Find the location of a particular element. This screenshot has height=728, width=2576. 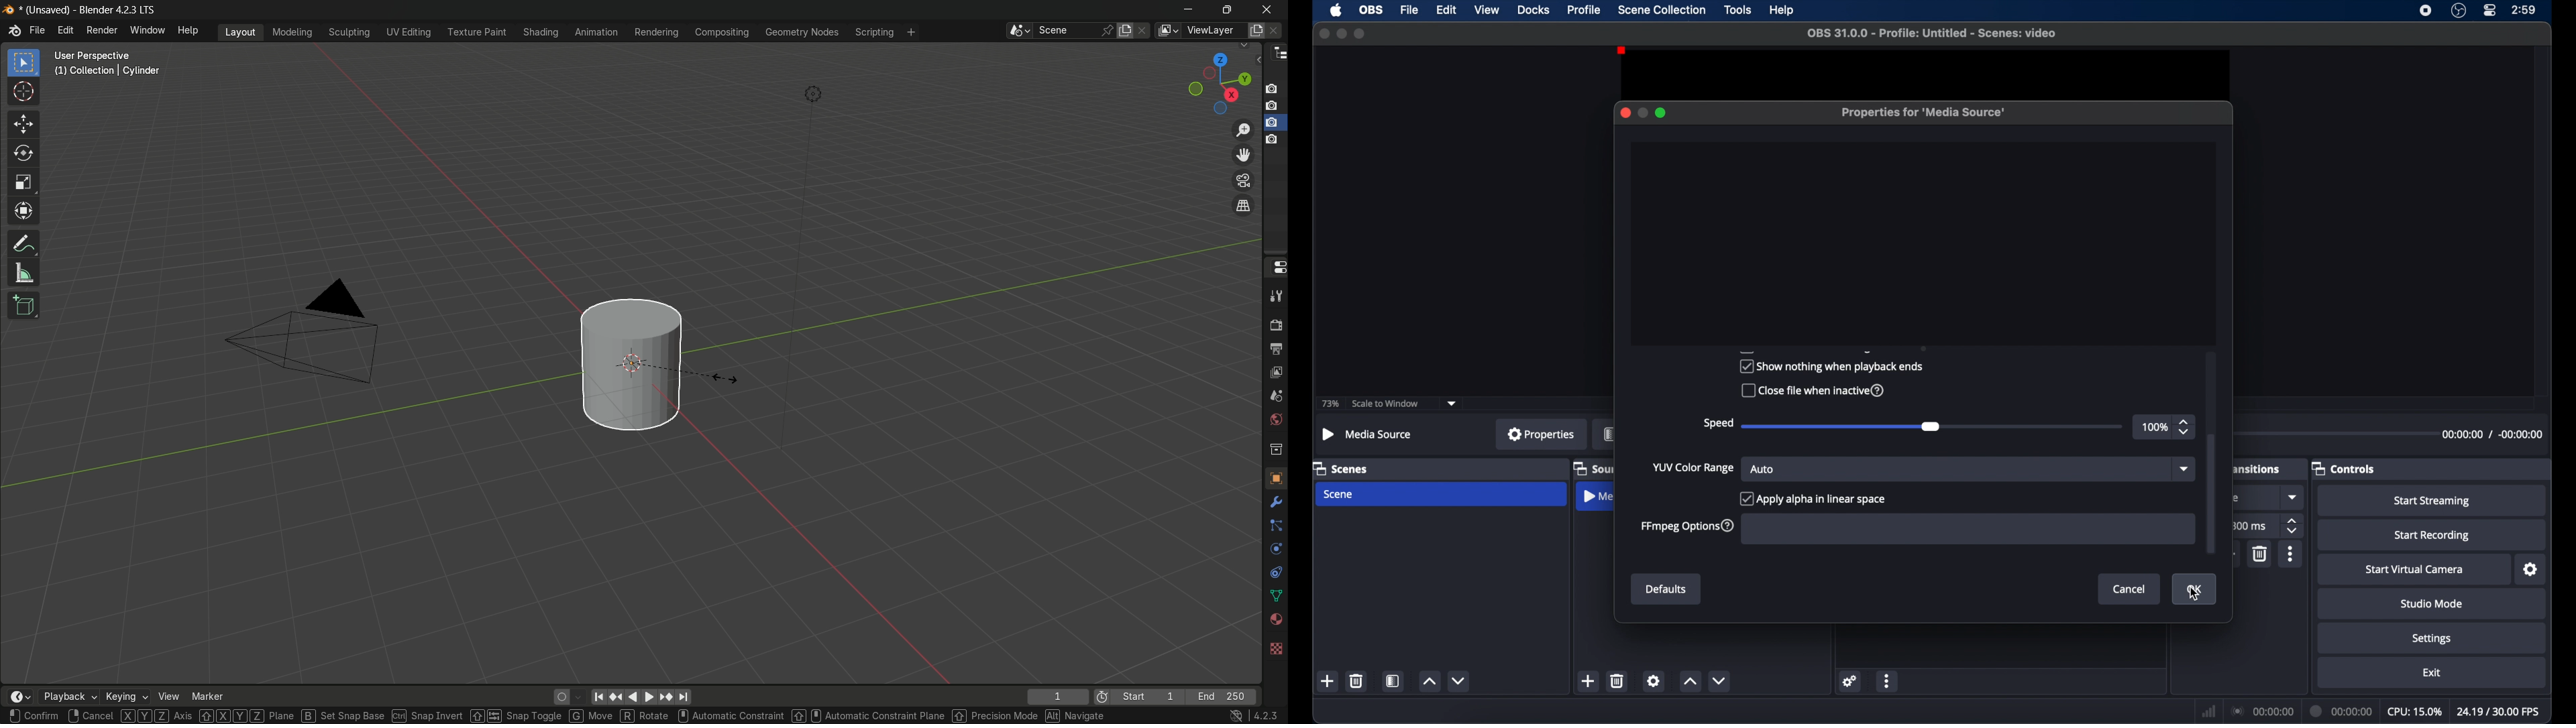

cursor is located at coordinates (727, 379).